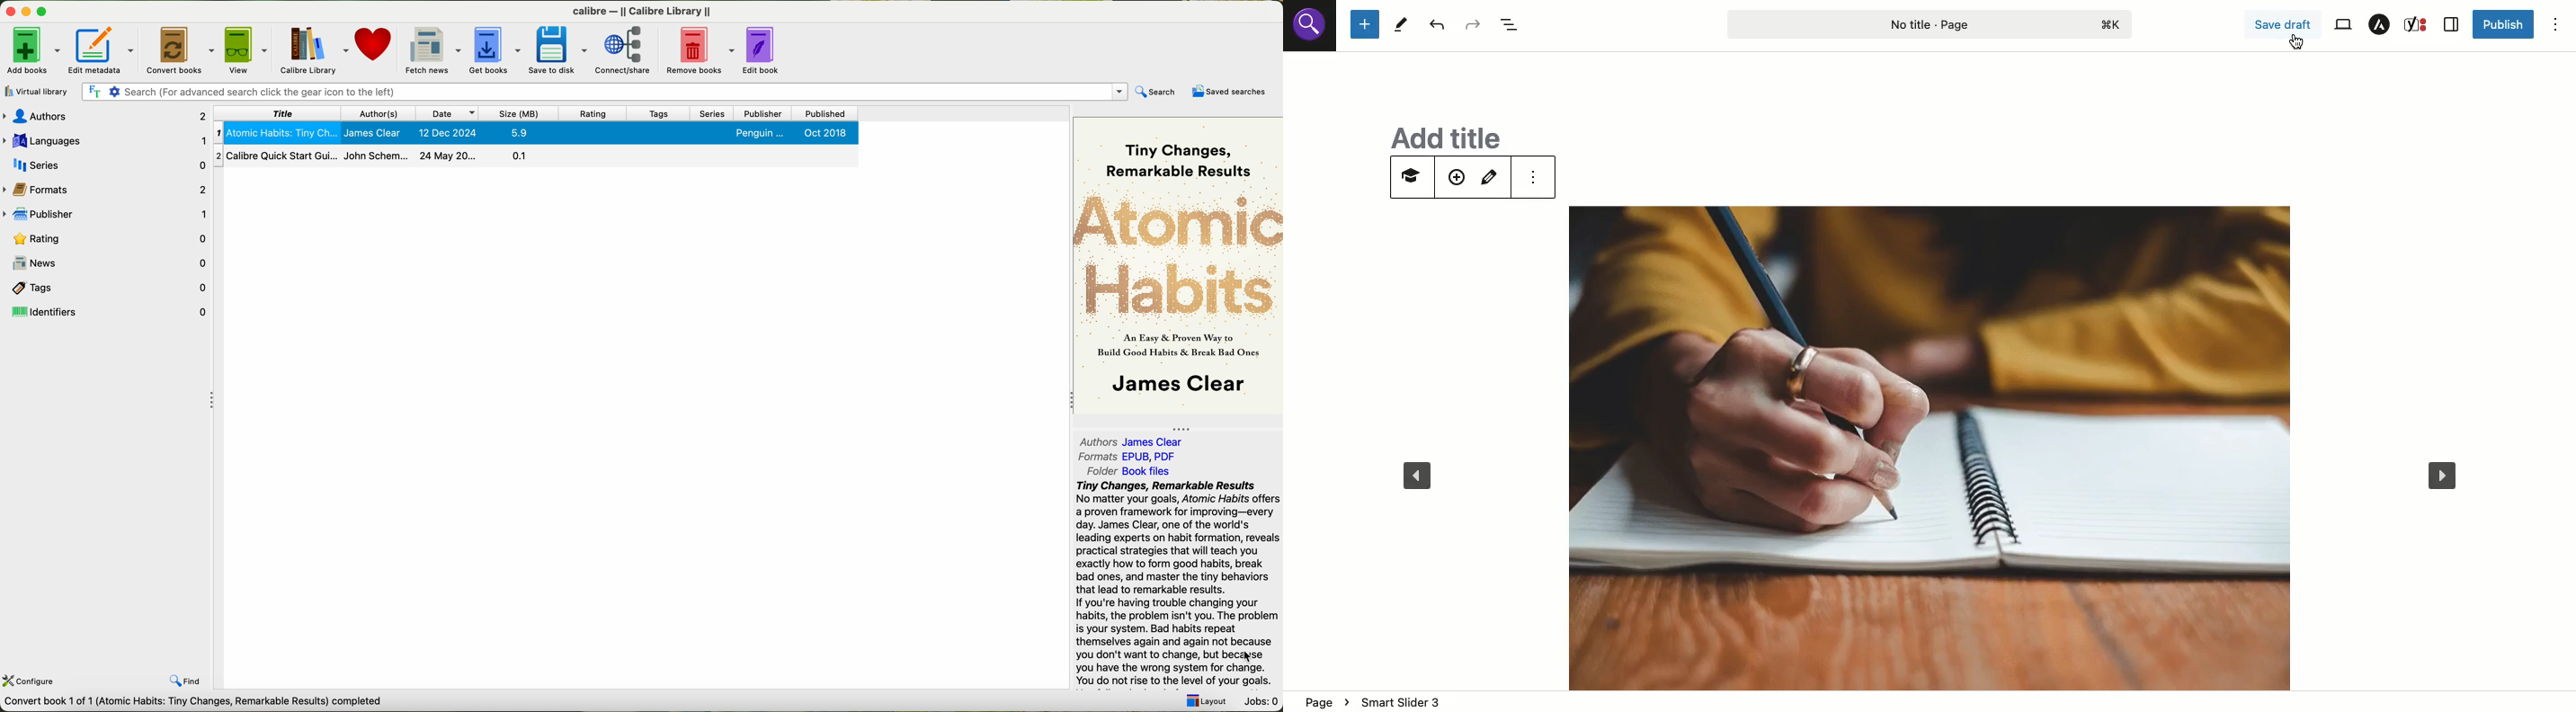  I want to click on configure, so click(30, 681).